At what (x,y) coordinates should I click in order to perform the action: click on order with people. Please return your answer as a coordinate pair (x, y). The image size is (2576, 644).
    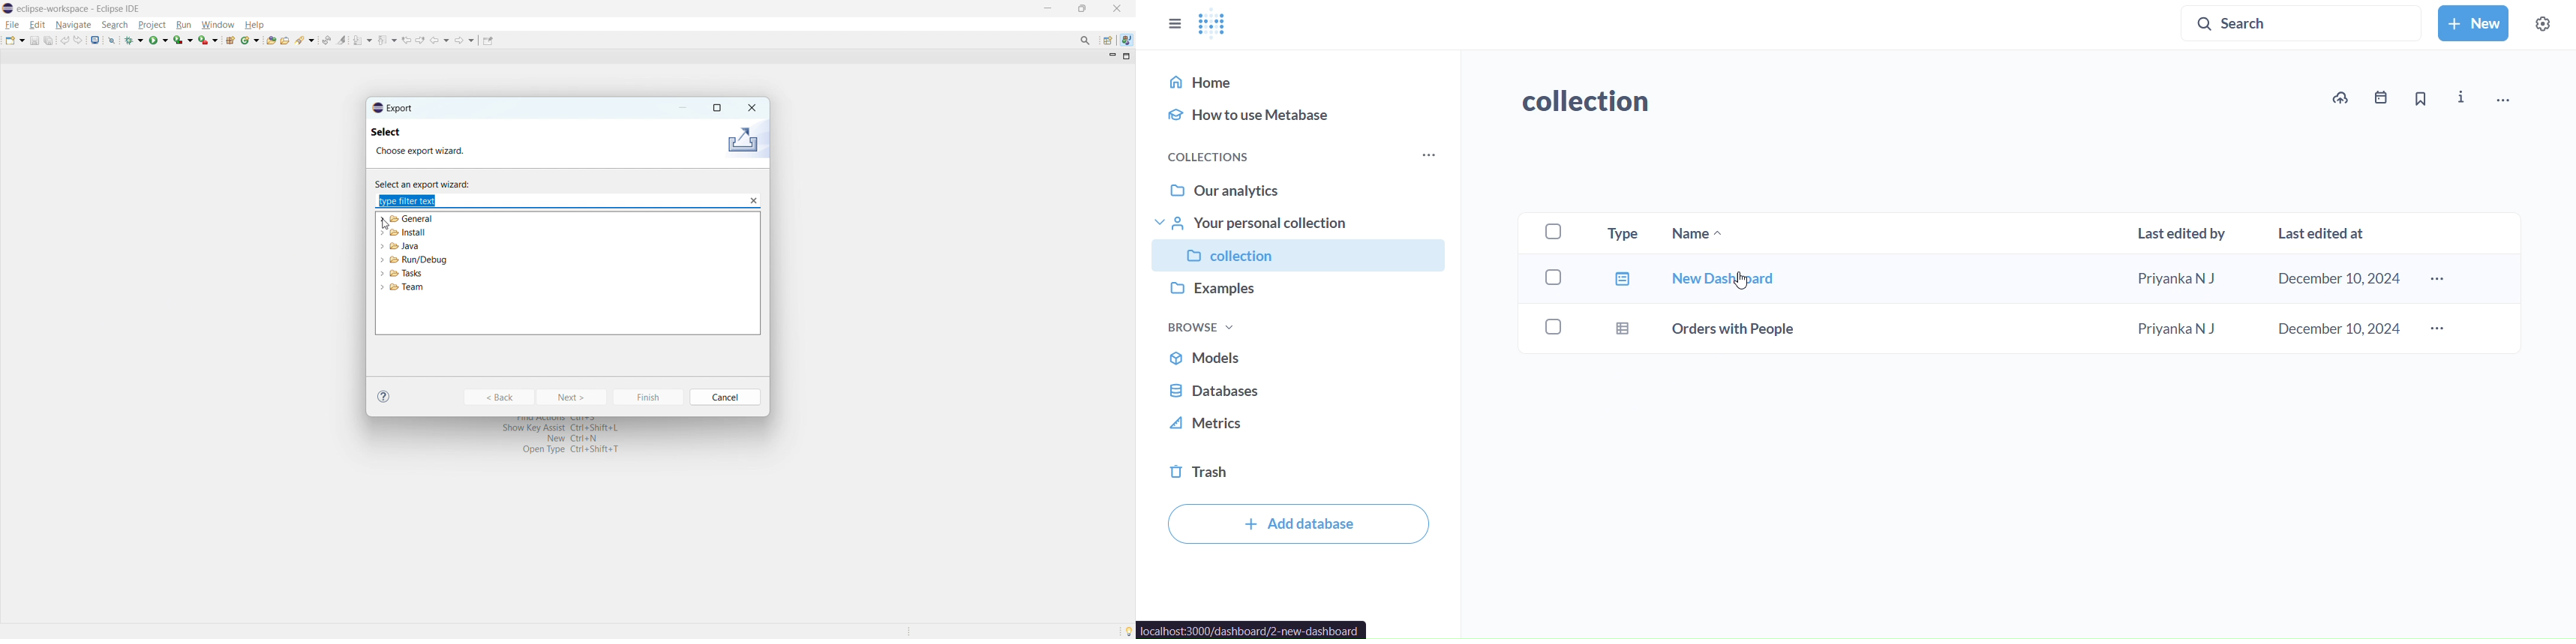
    Looking at the image, I should click on (1707, 331).